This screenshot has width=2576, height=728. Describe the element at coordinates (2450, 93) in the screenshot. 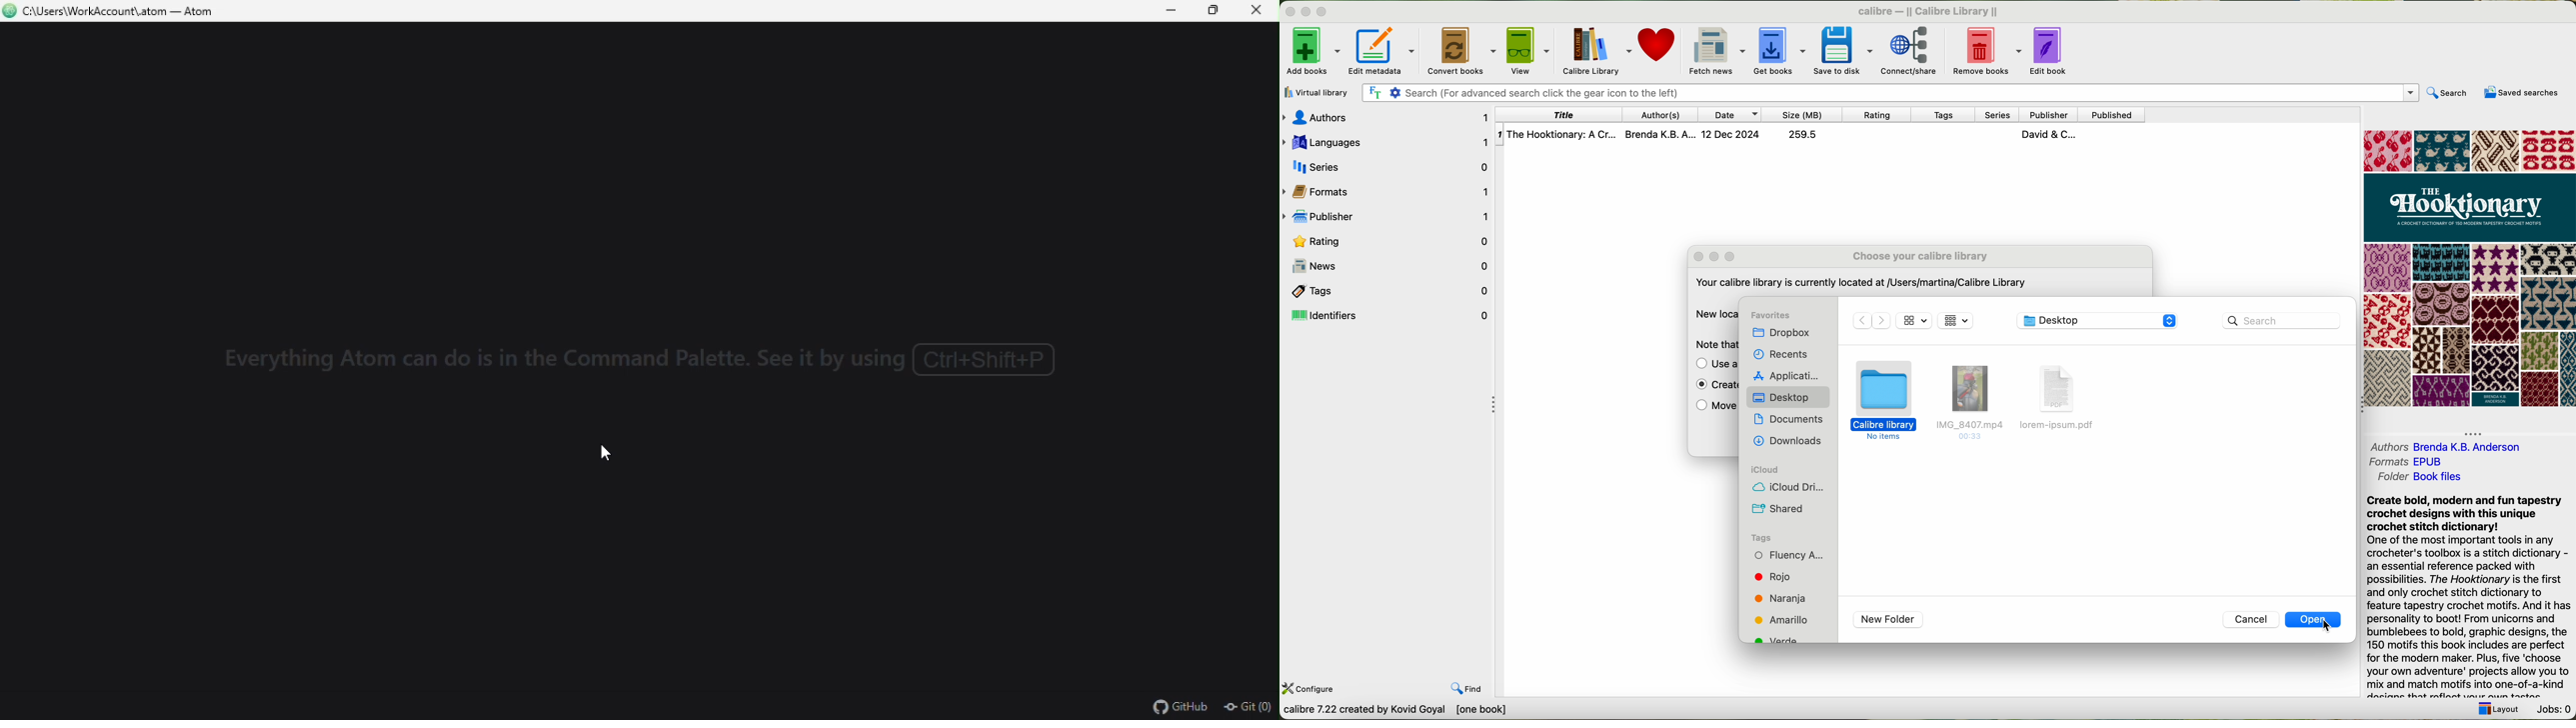

I see `search` at that location.